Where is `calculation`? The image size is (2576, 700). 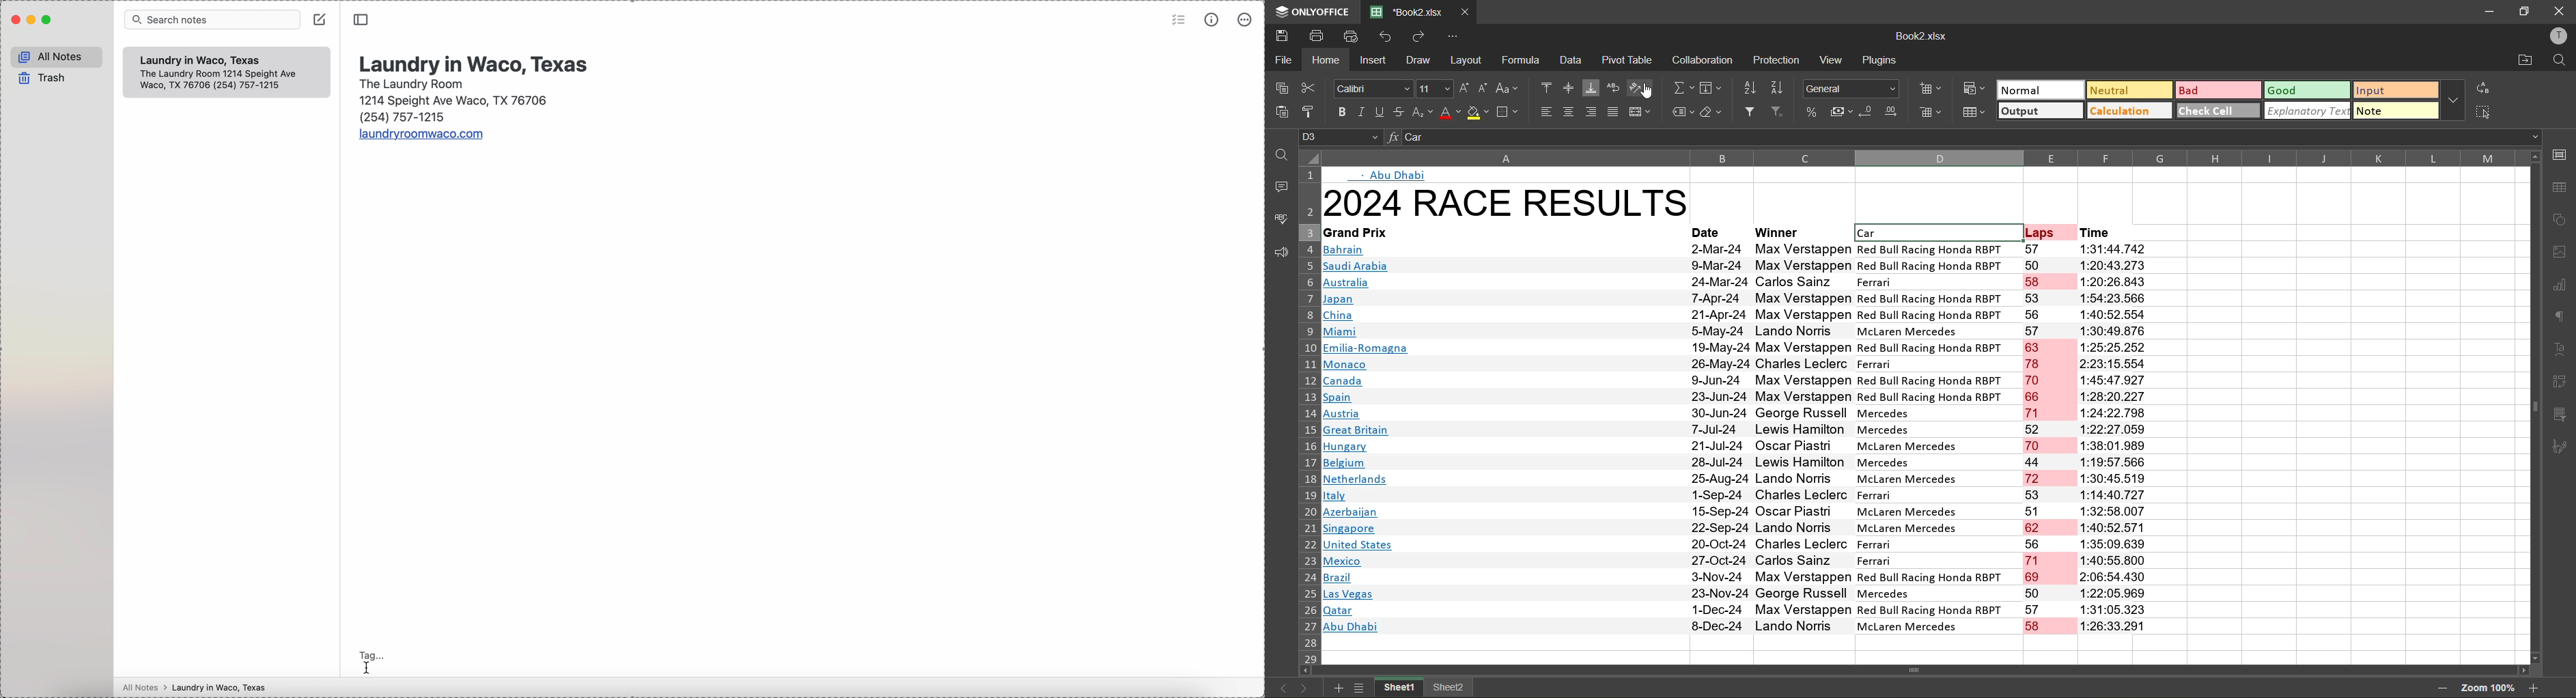 calculation is located at coordinates (2125, 113).